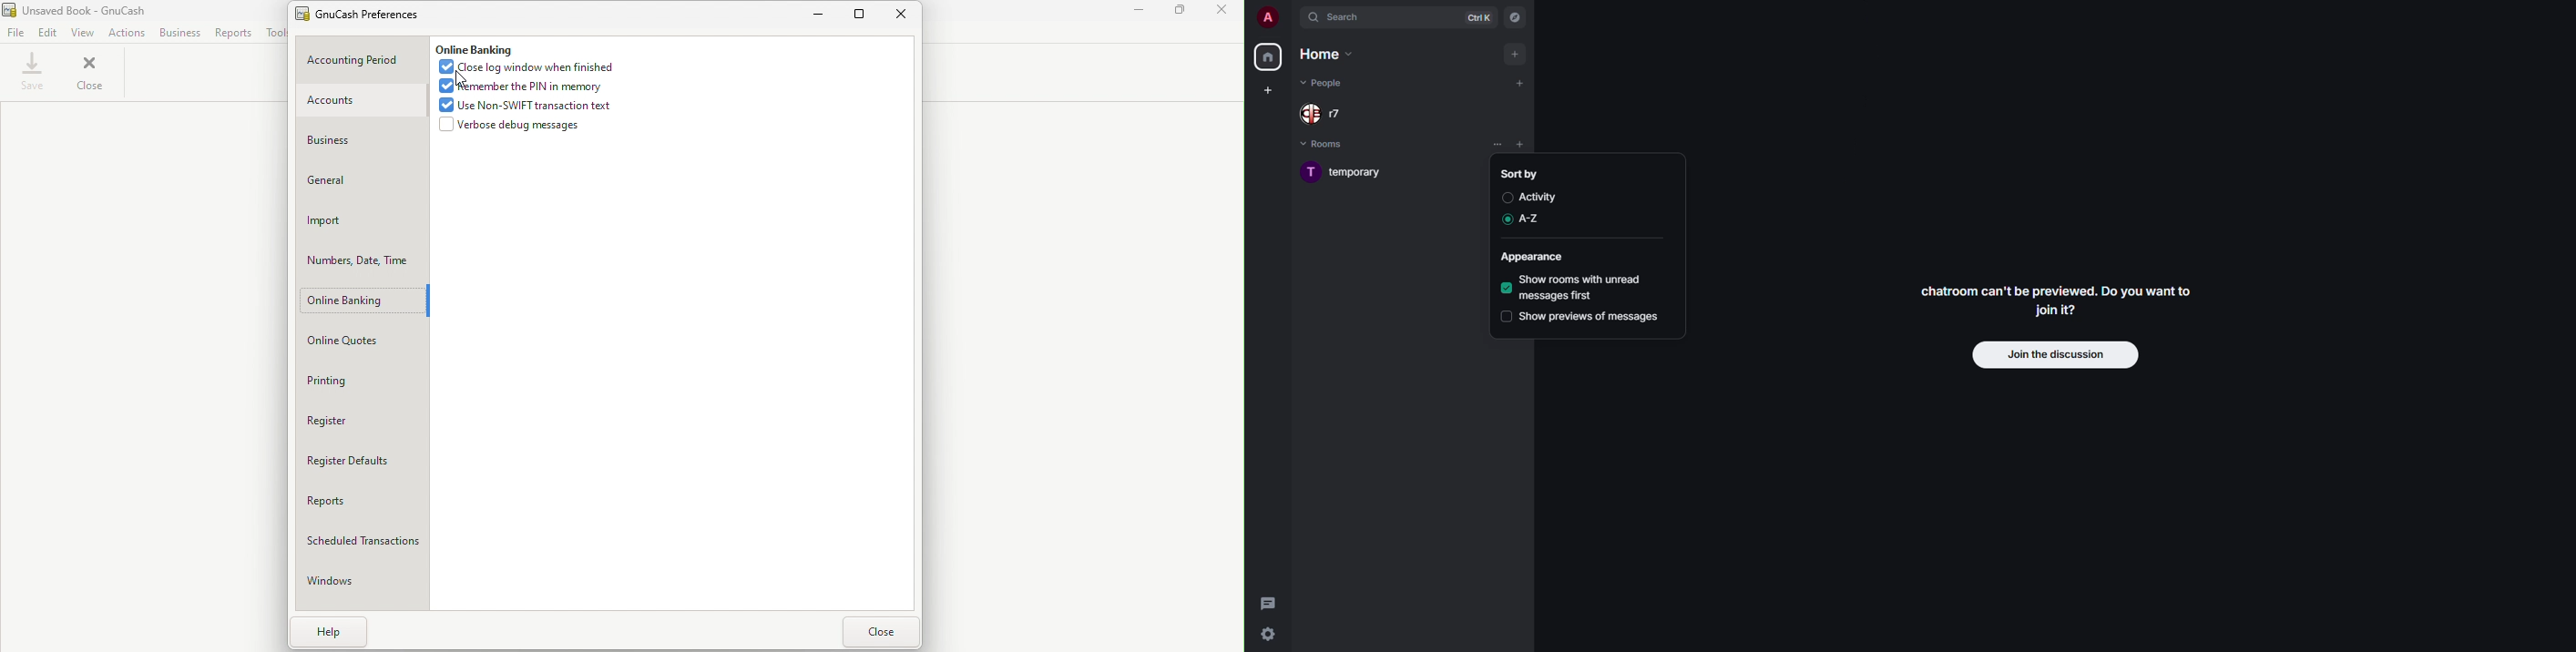 The height and width of the screenshot is (672, 2576). I want to click on list options, so click(1538, 145).